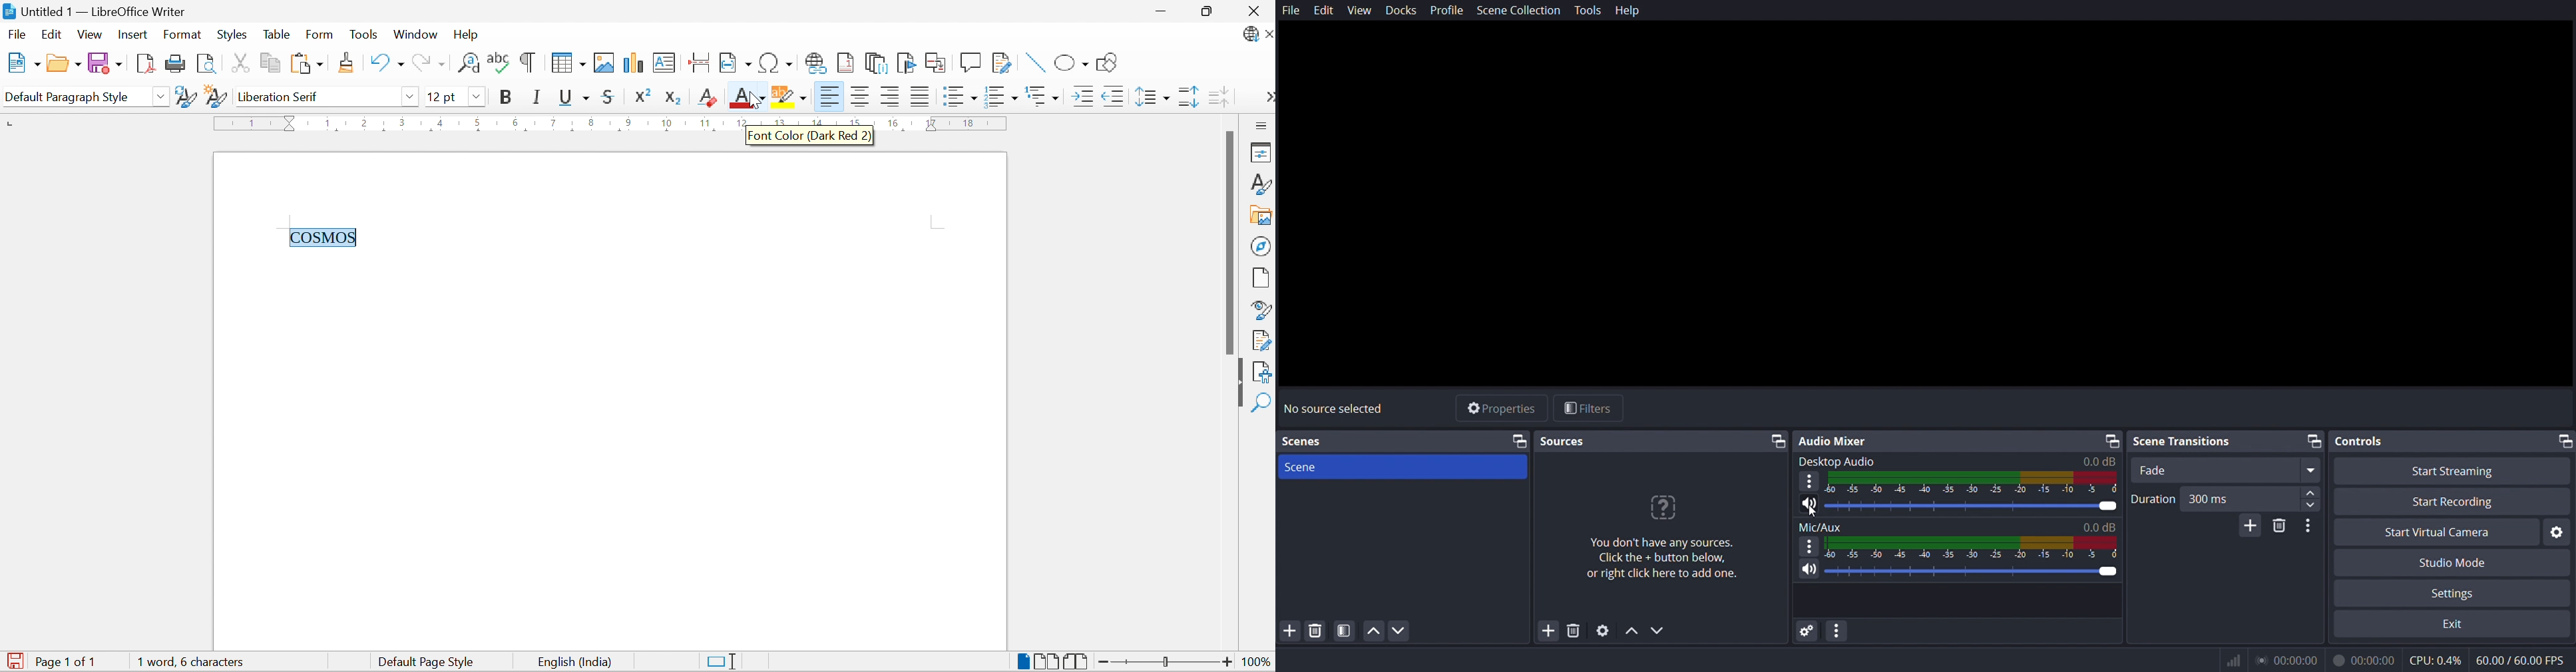 The image size is (2576, 672). I want to click on Gallery, so click(1262, 216).